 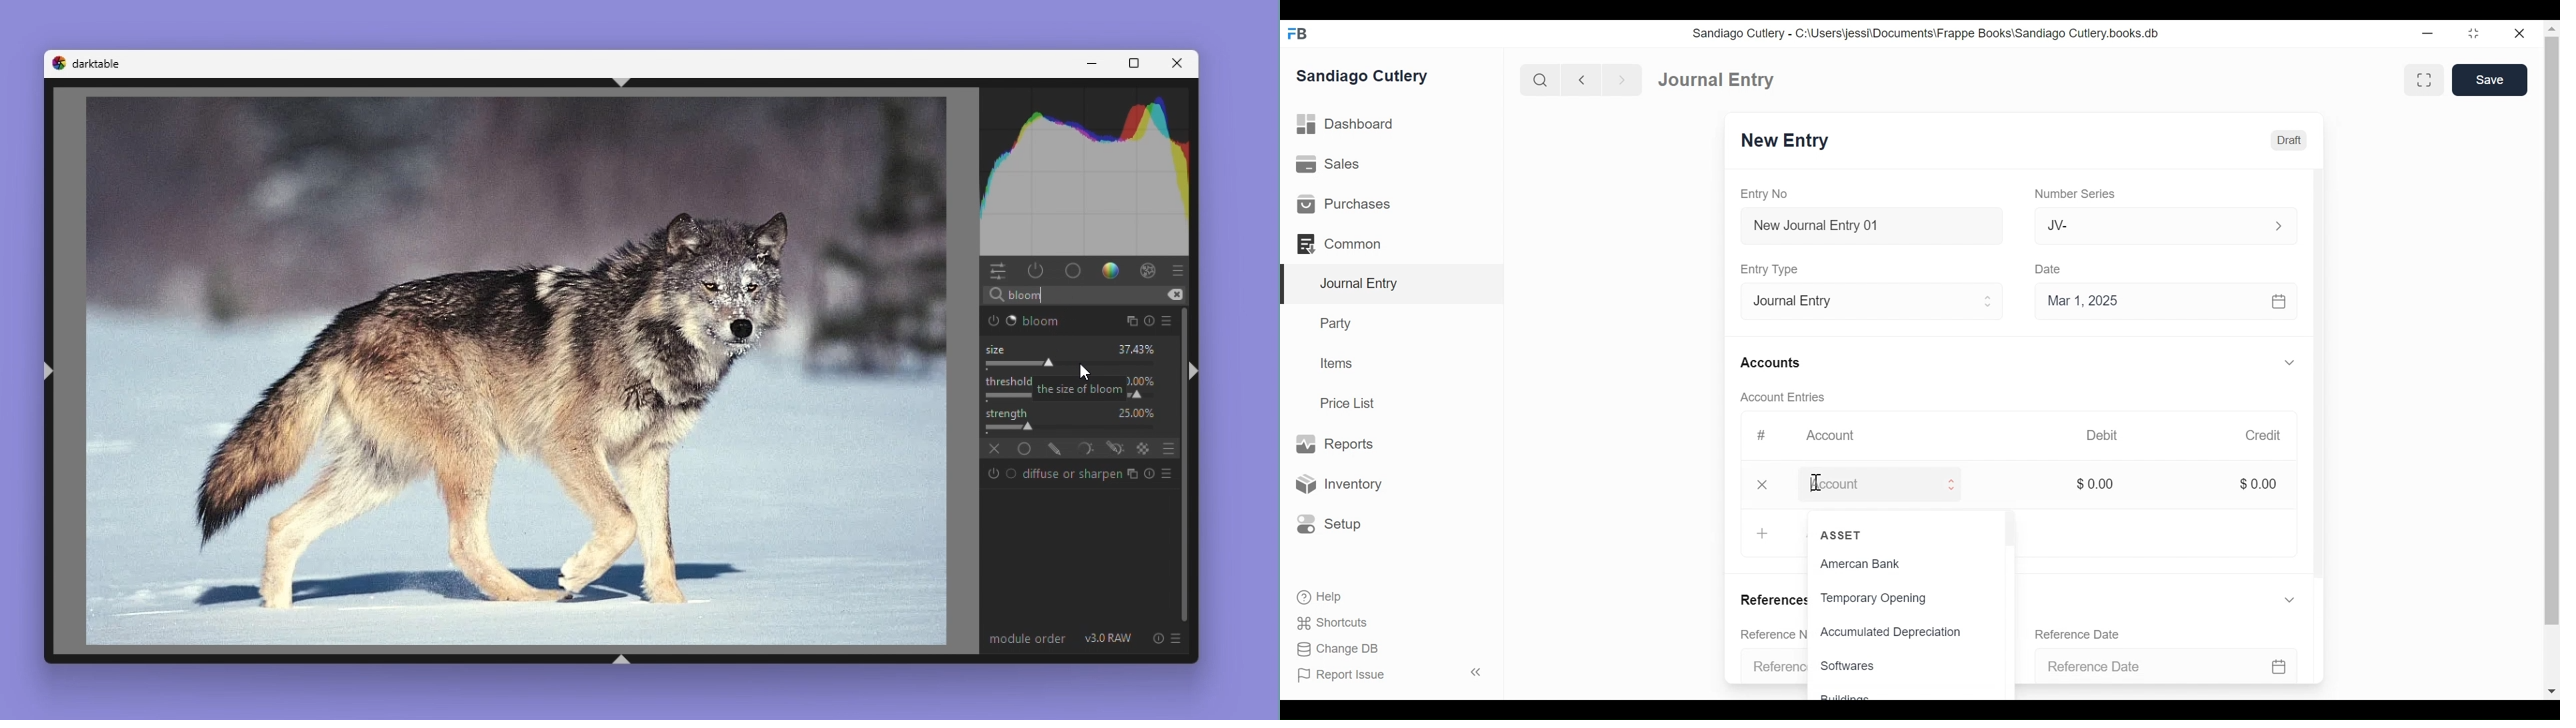 What do you see at coordinates (1938, 33) in the screenshot?
I see `Sandiago Cutlery - C:\Users\jessi\Documents\Frappe Books\Sandiago Cutlery.books.db` at bounding box center [1938, 33].